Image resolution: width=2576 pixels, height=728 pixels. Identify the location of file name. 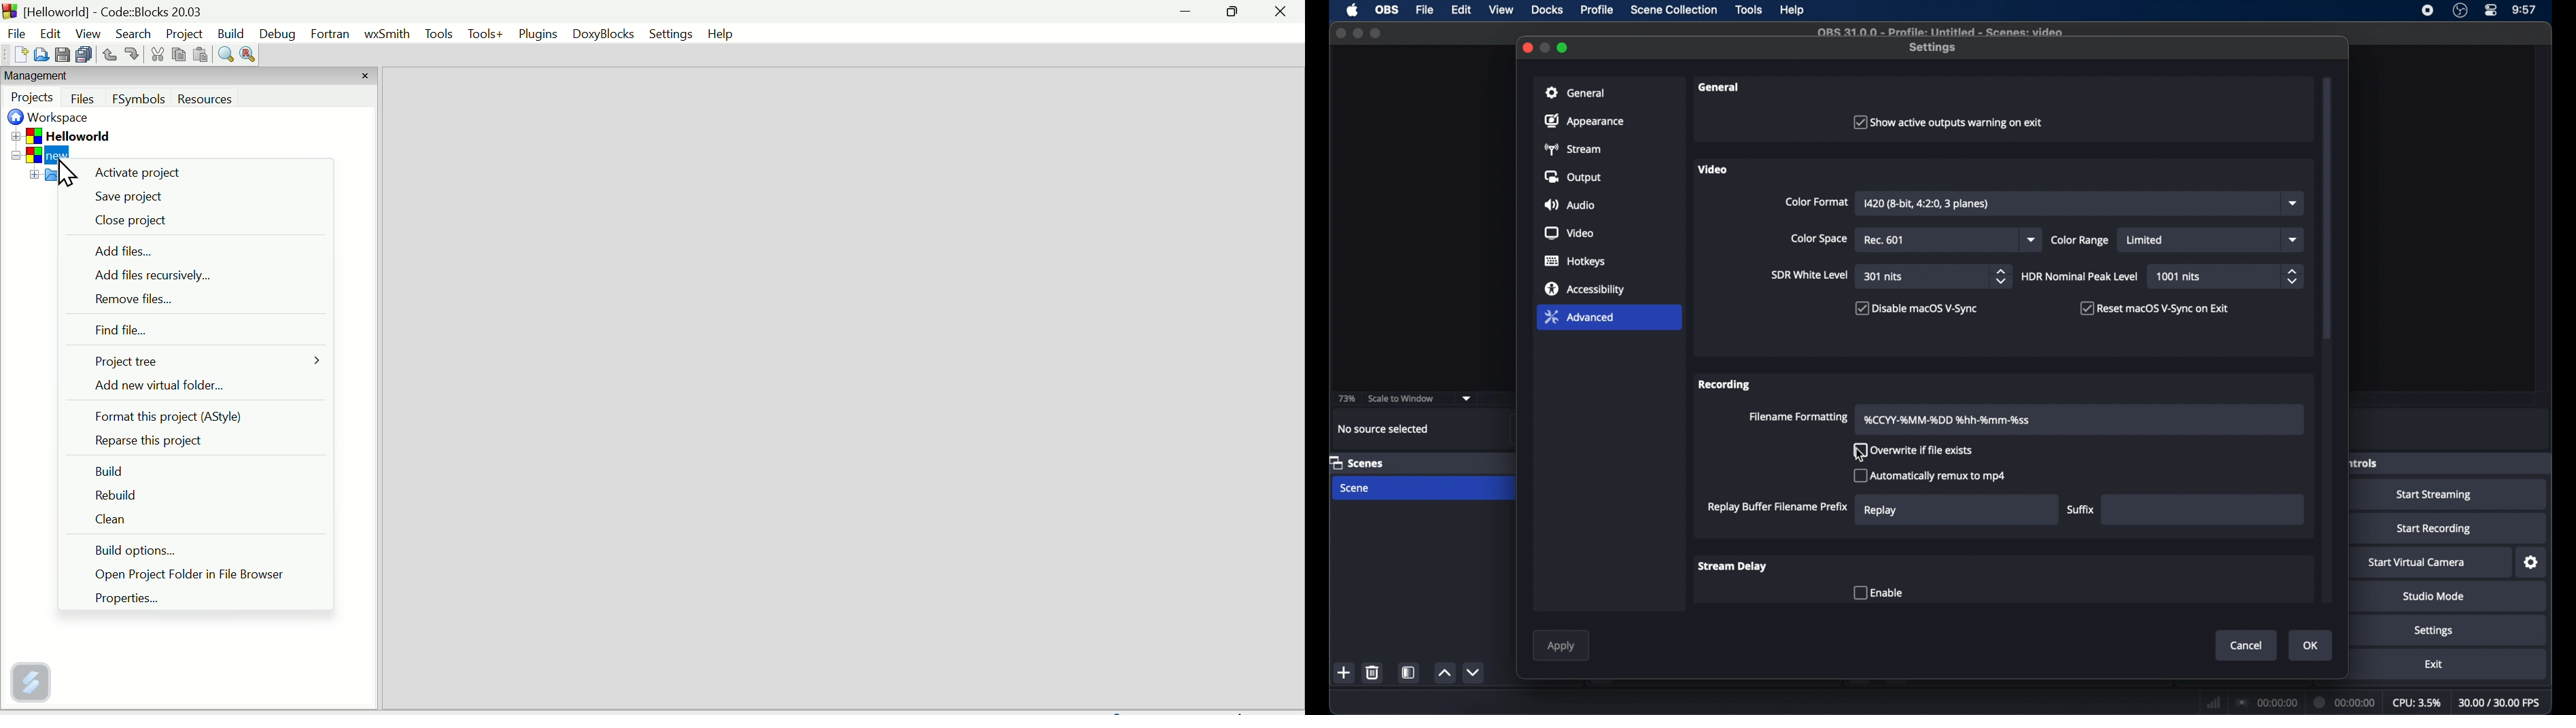
(1942, 32).